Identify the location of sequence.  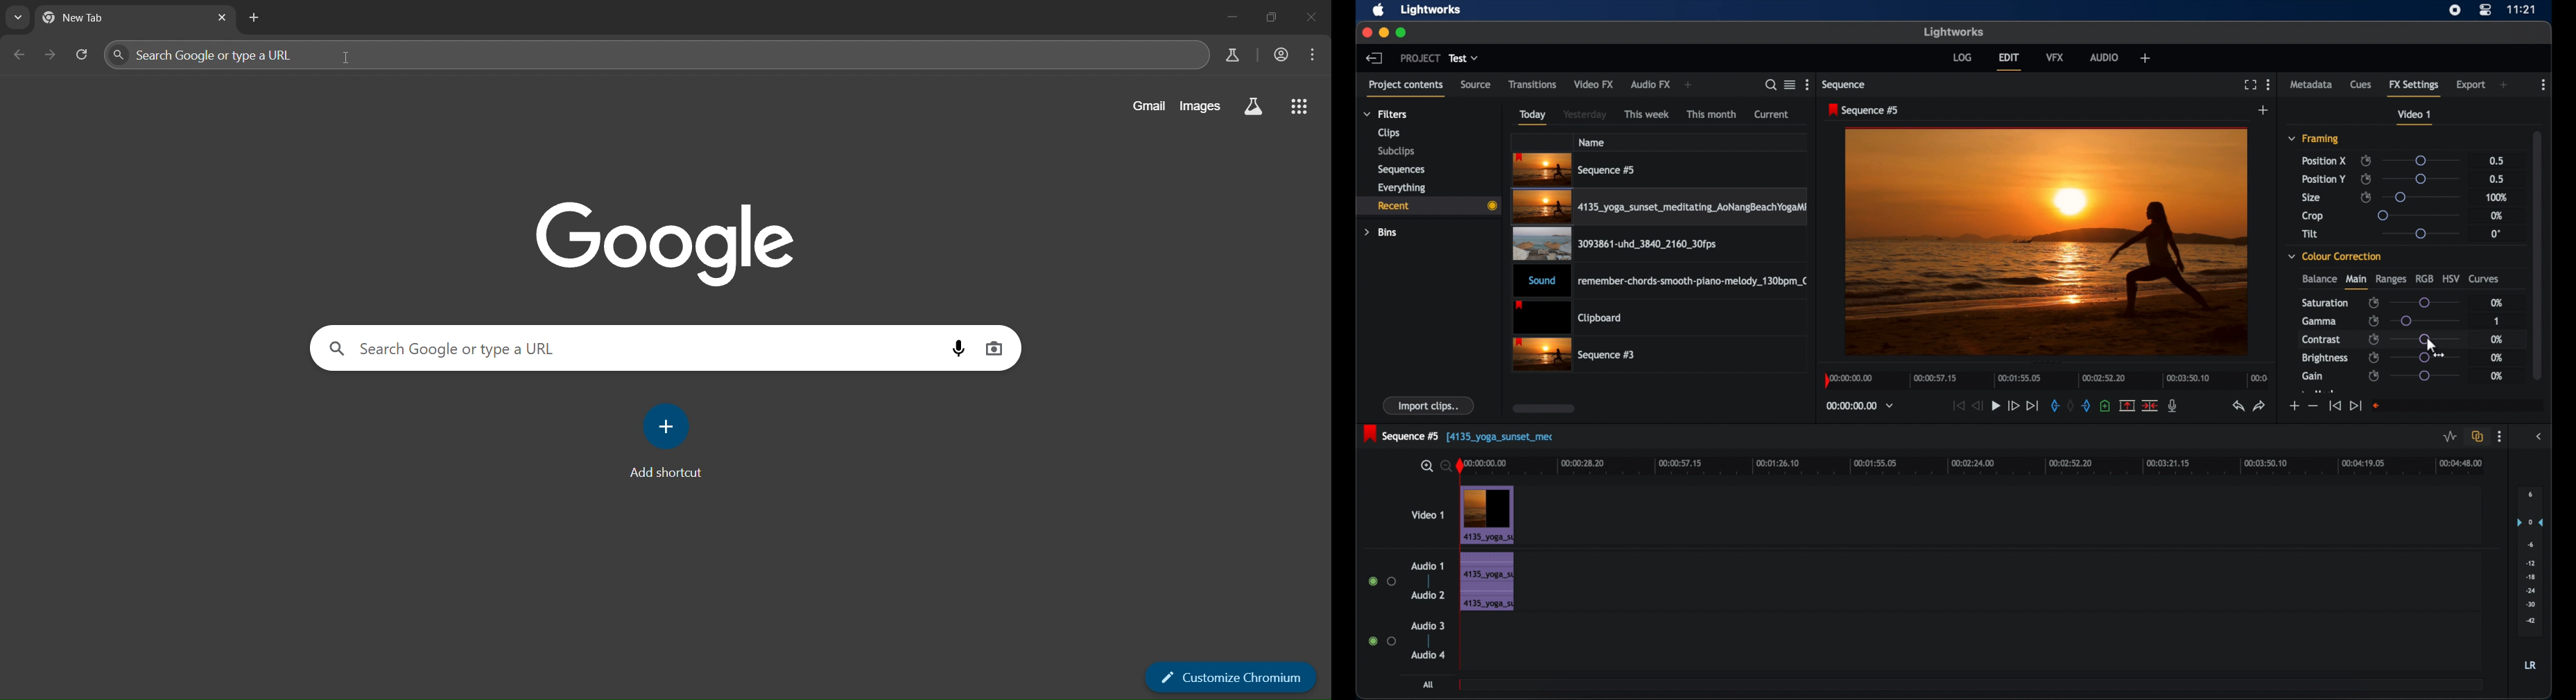
(1845, 85).